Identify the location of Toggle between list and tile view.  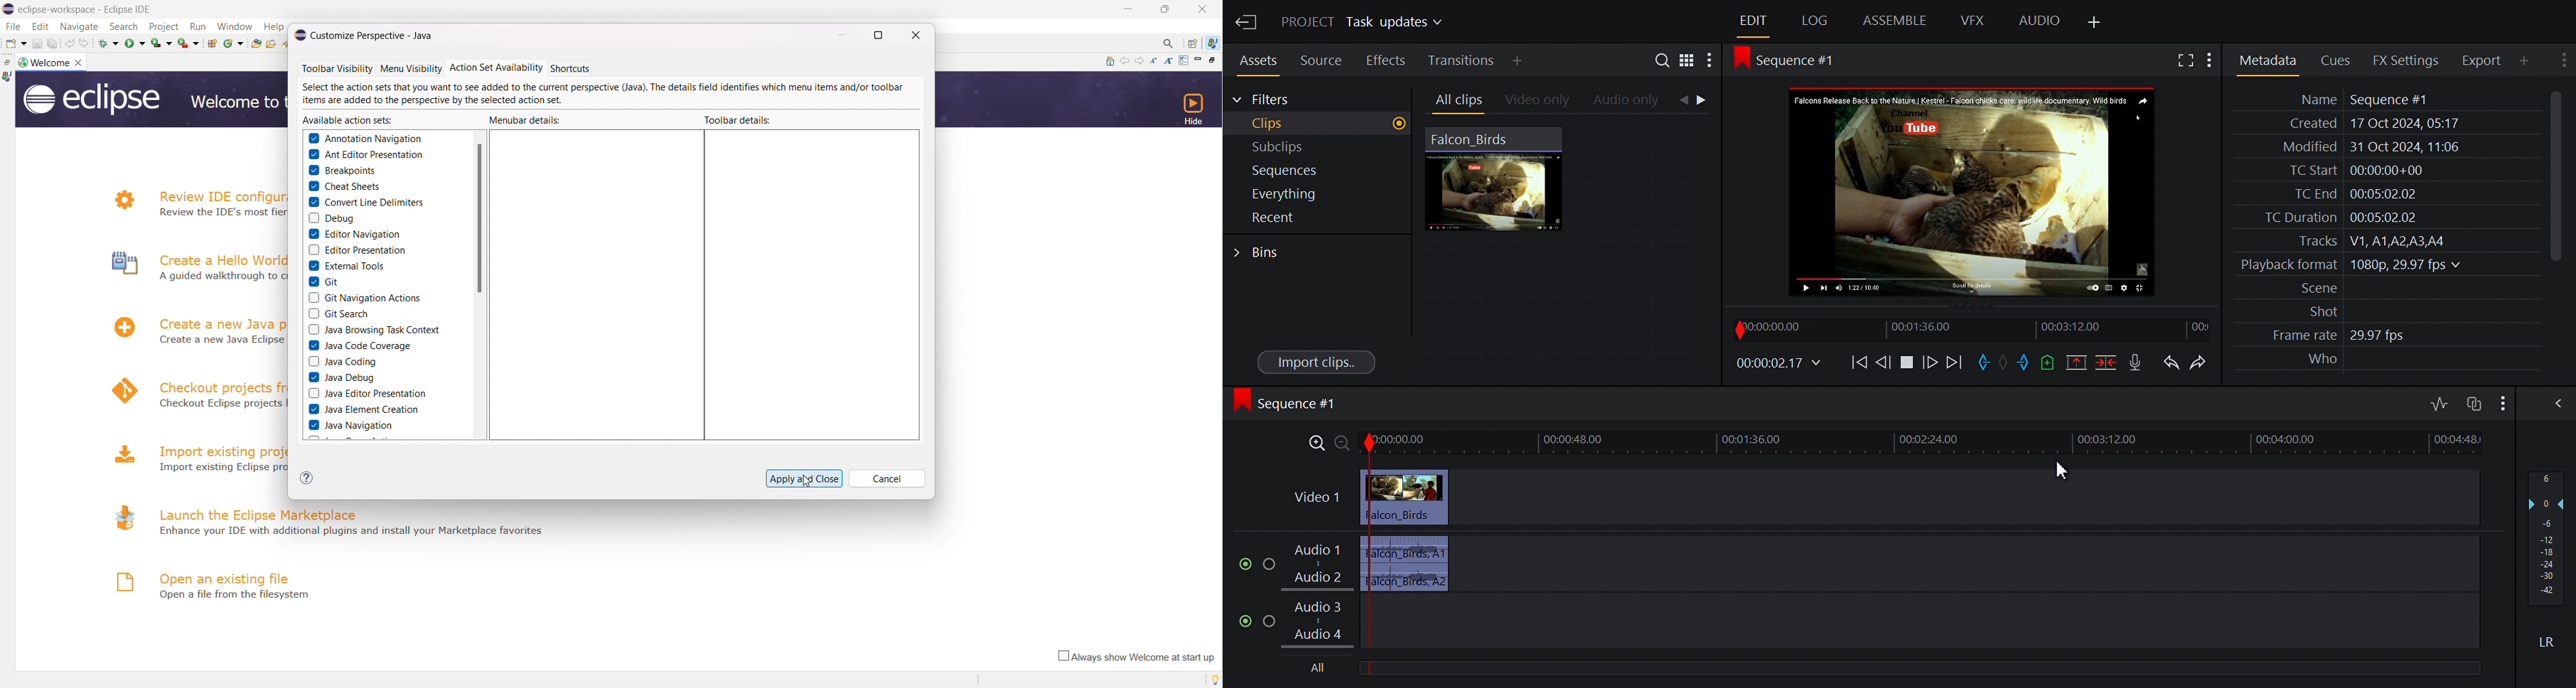
(1687, 59).